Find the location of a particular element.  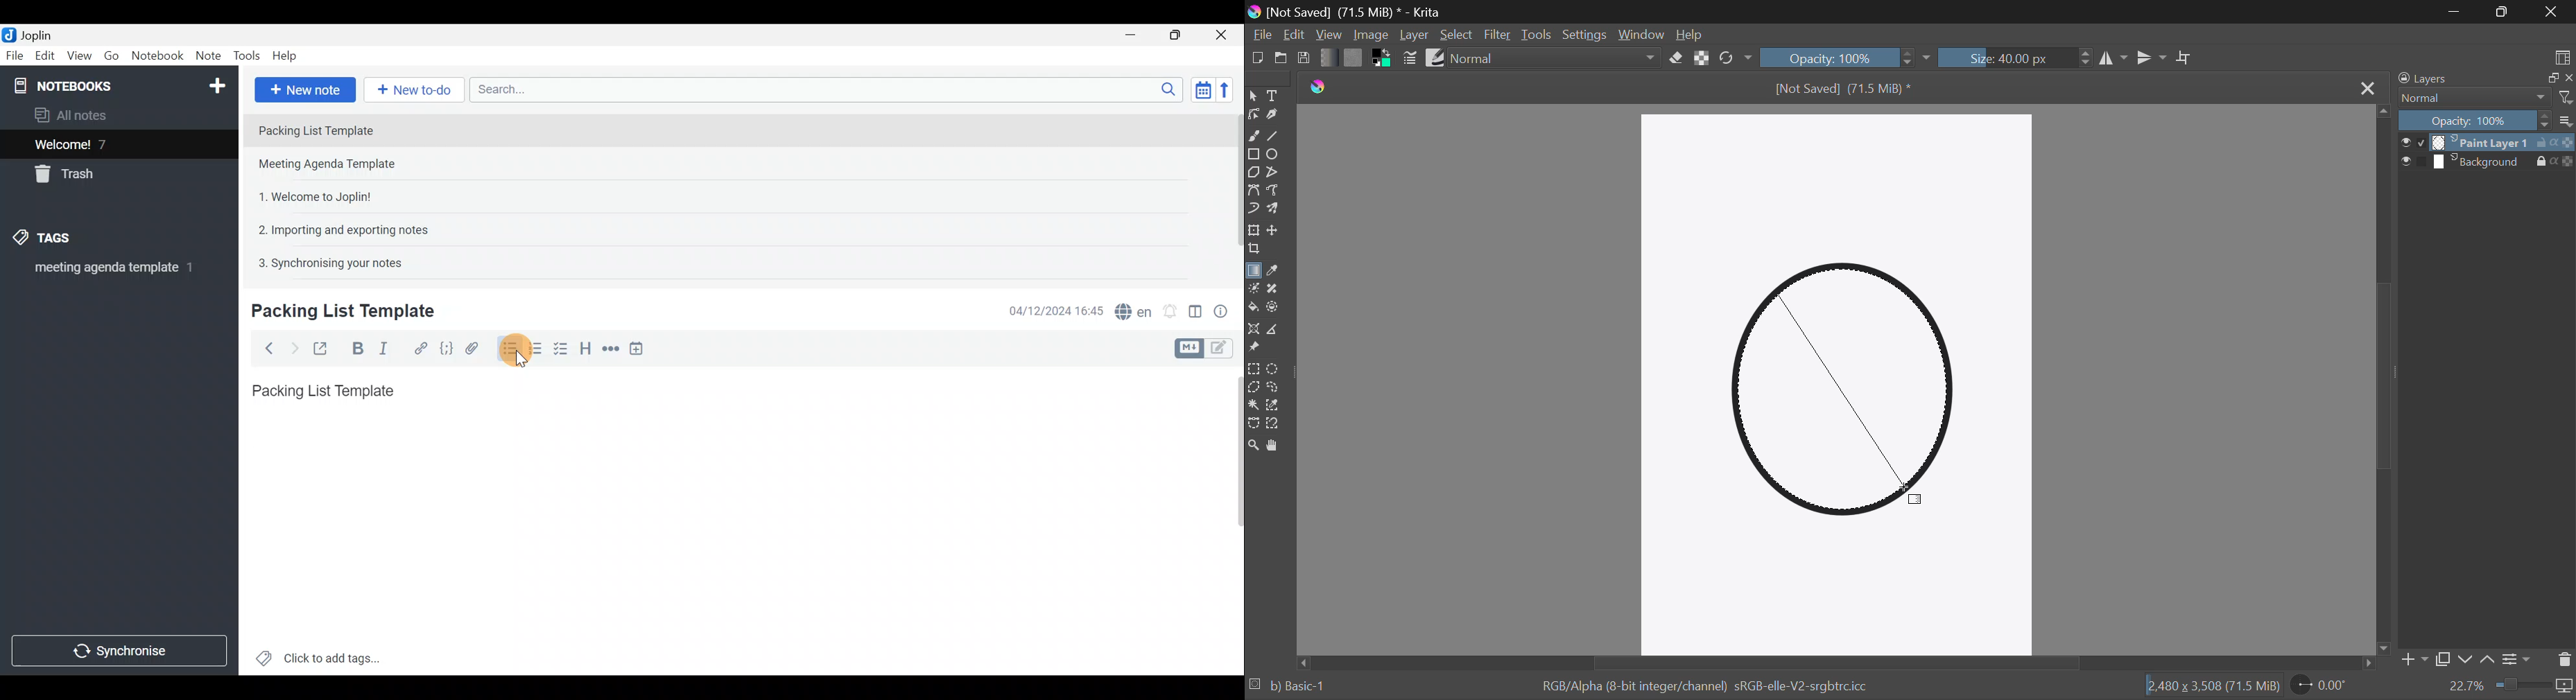

Horizontal rule is located at coordinates (609, 349).